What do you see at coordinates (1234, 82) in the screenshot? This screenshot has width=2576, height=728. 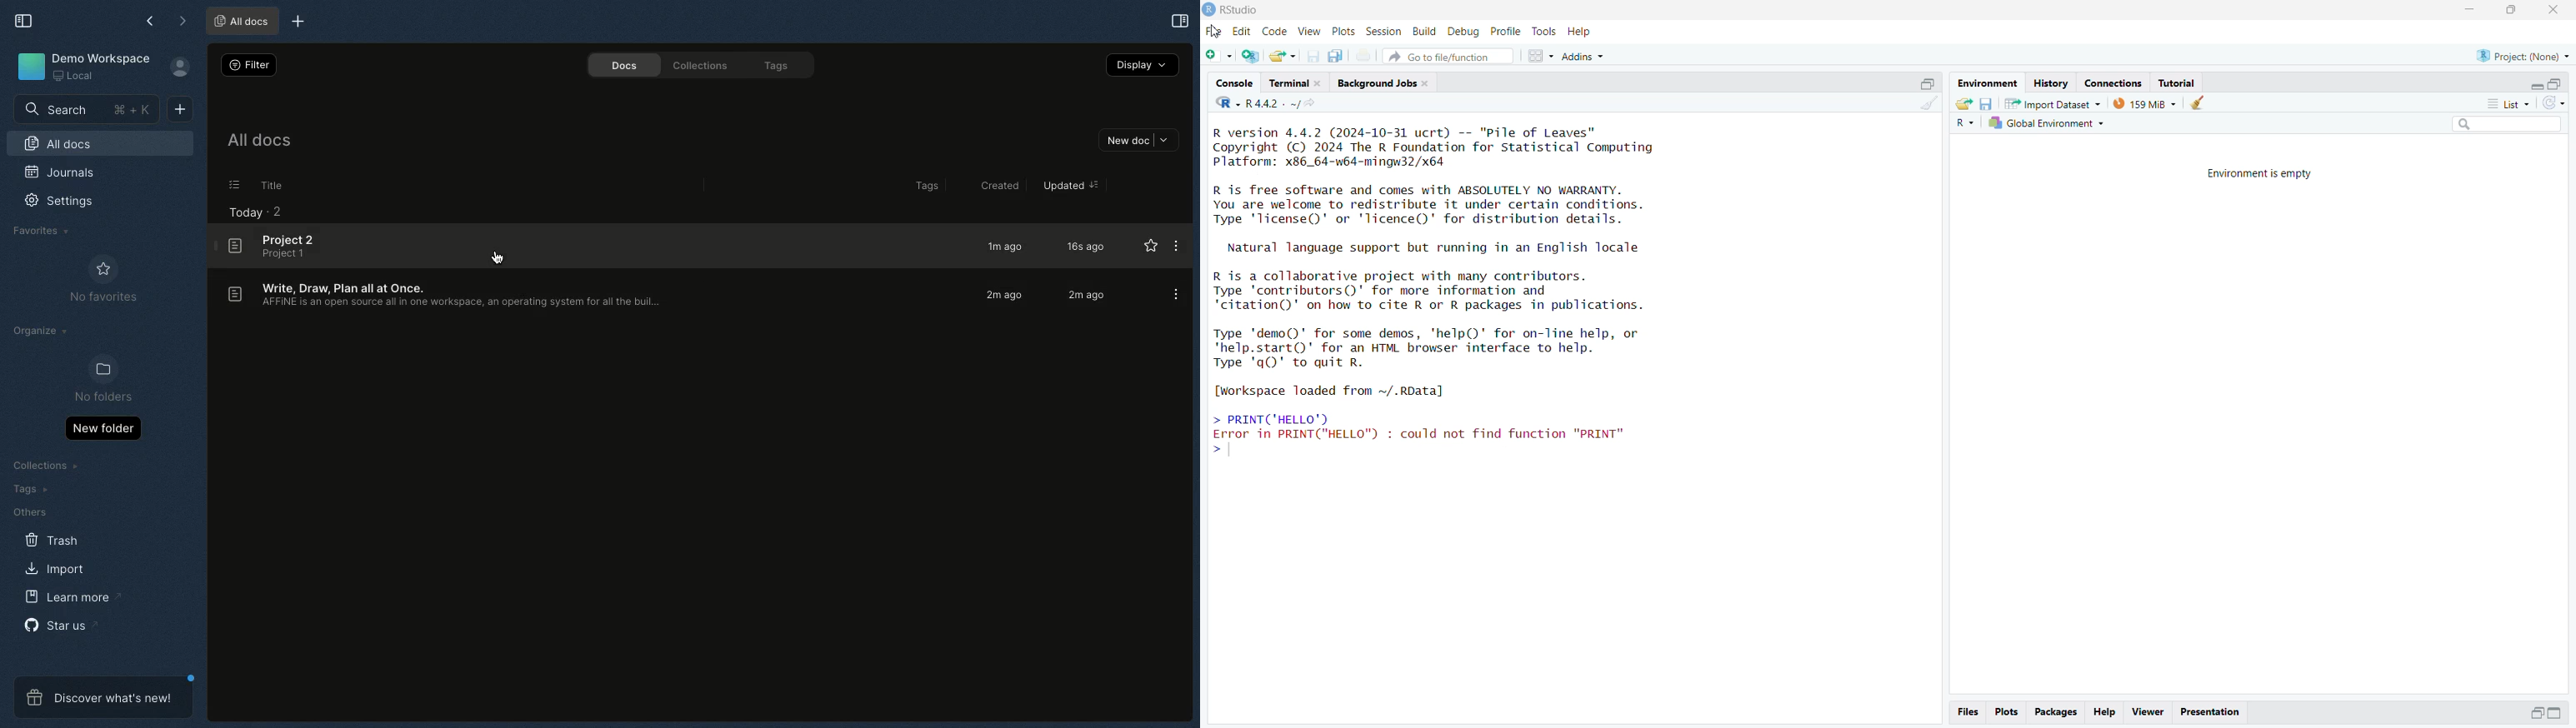 I see `console` at bounding box center [1234, 82].